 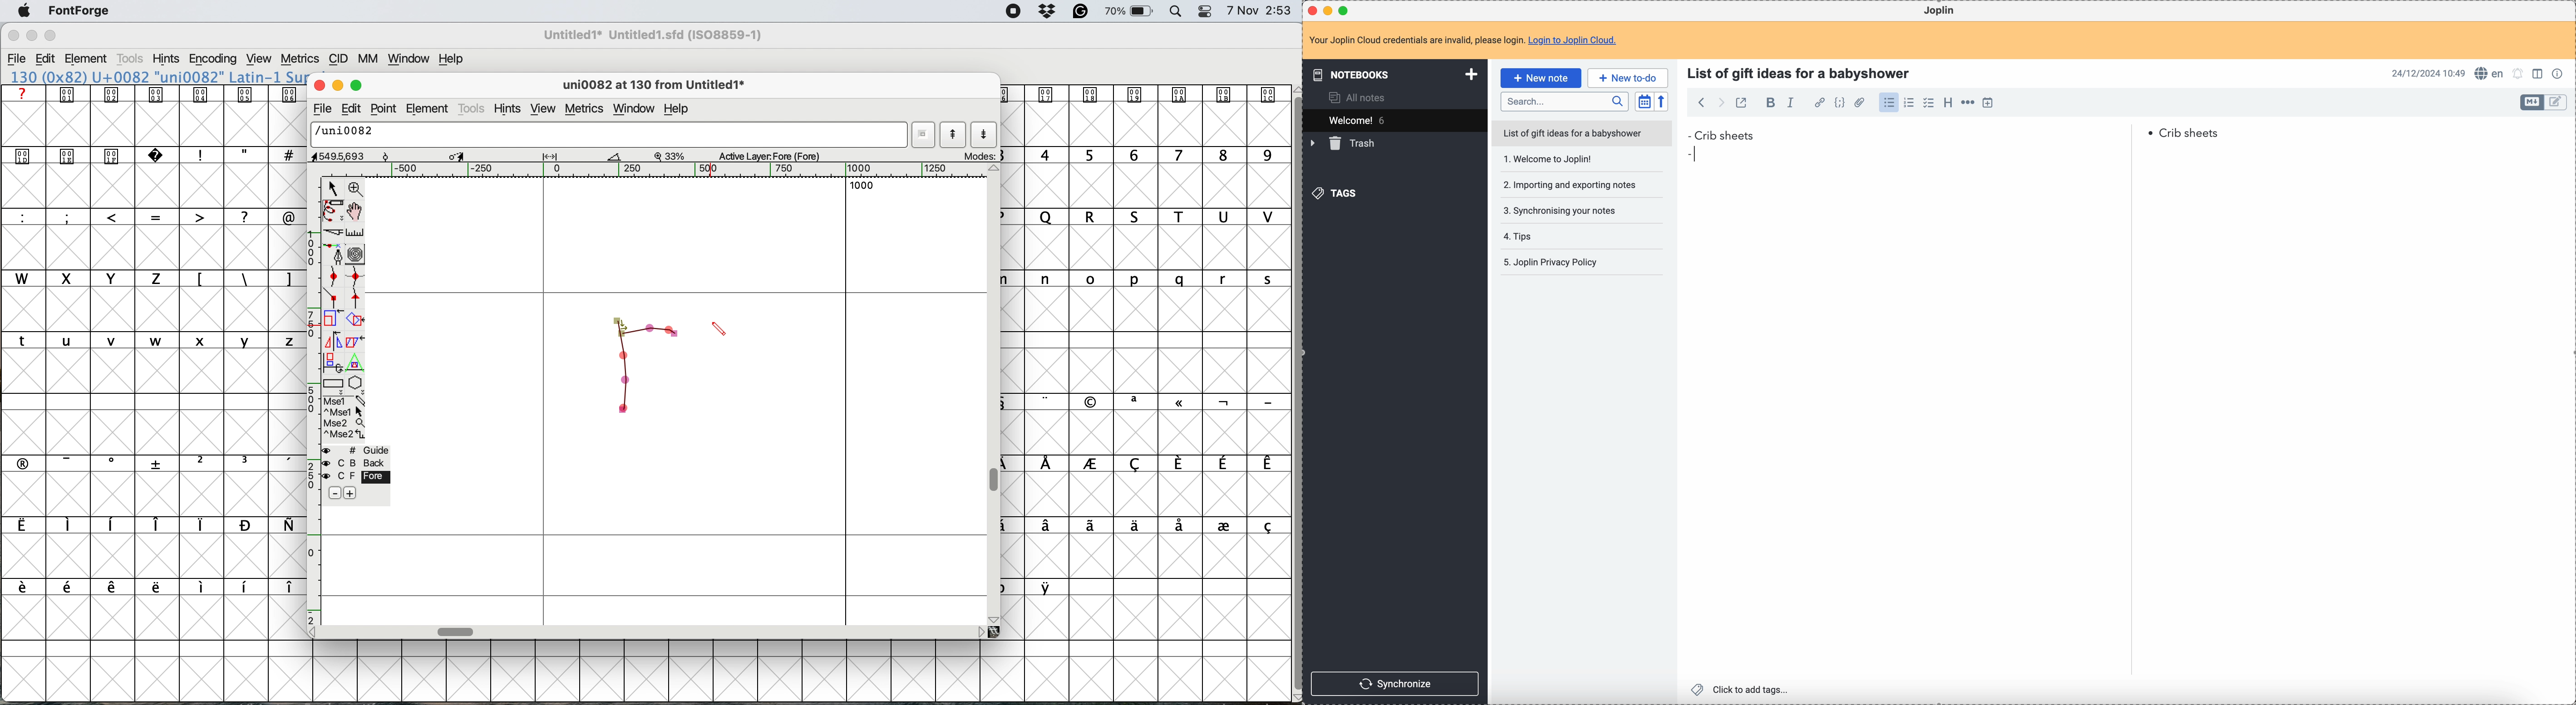 I want to click on synchronising your notes, so click(x=1568, y=211).